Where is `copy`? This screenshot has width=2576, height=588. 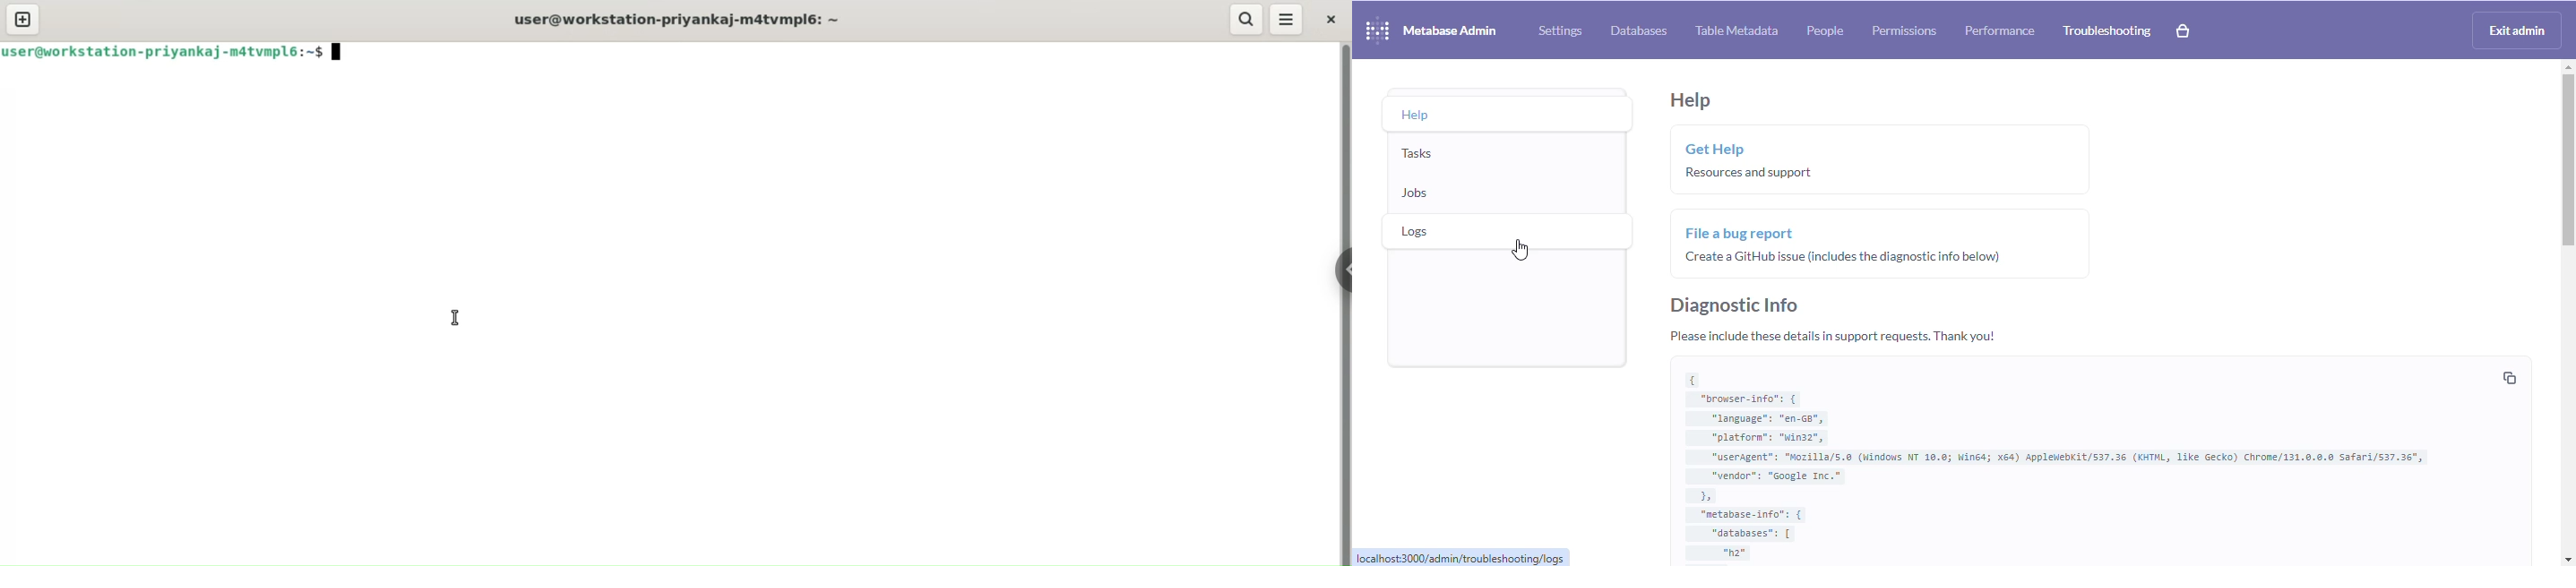
copy is located at coordinates (2511, 378).